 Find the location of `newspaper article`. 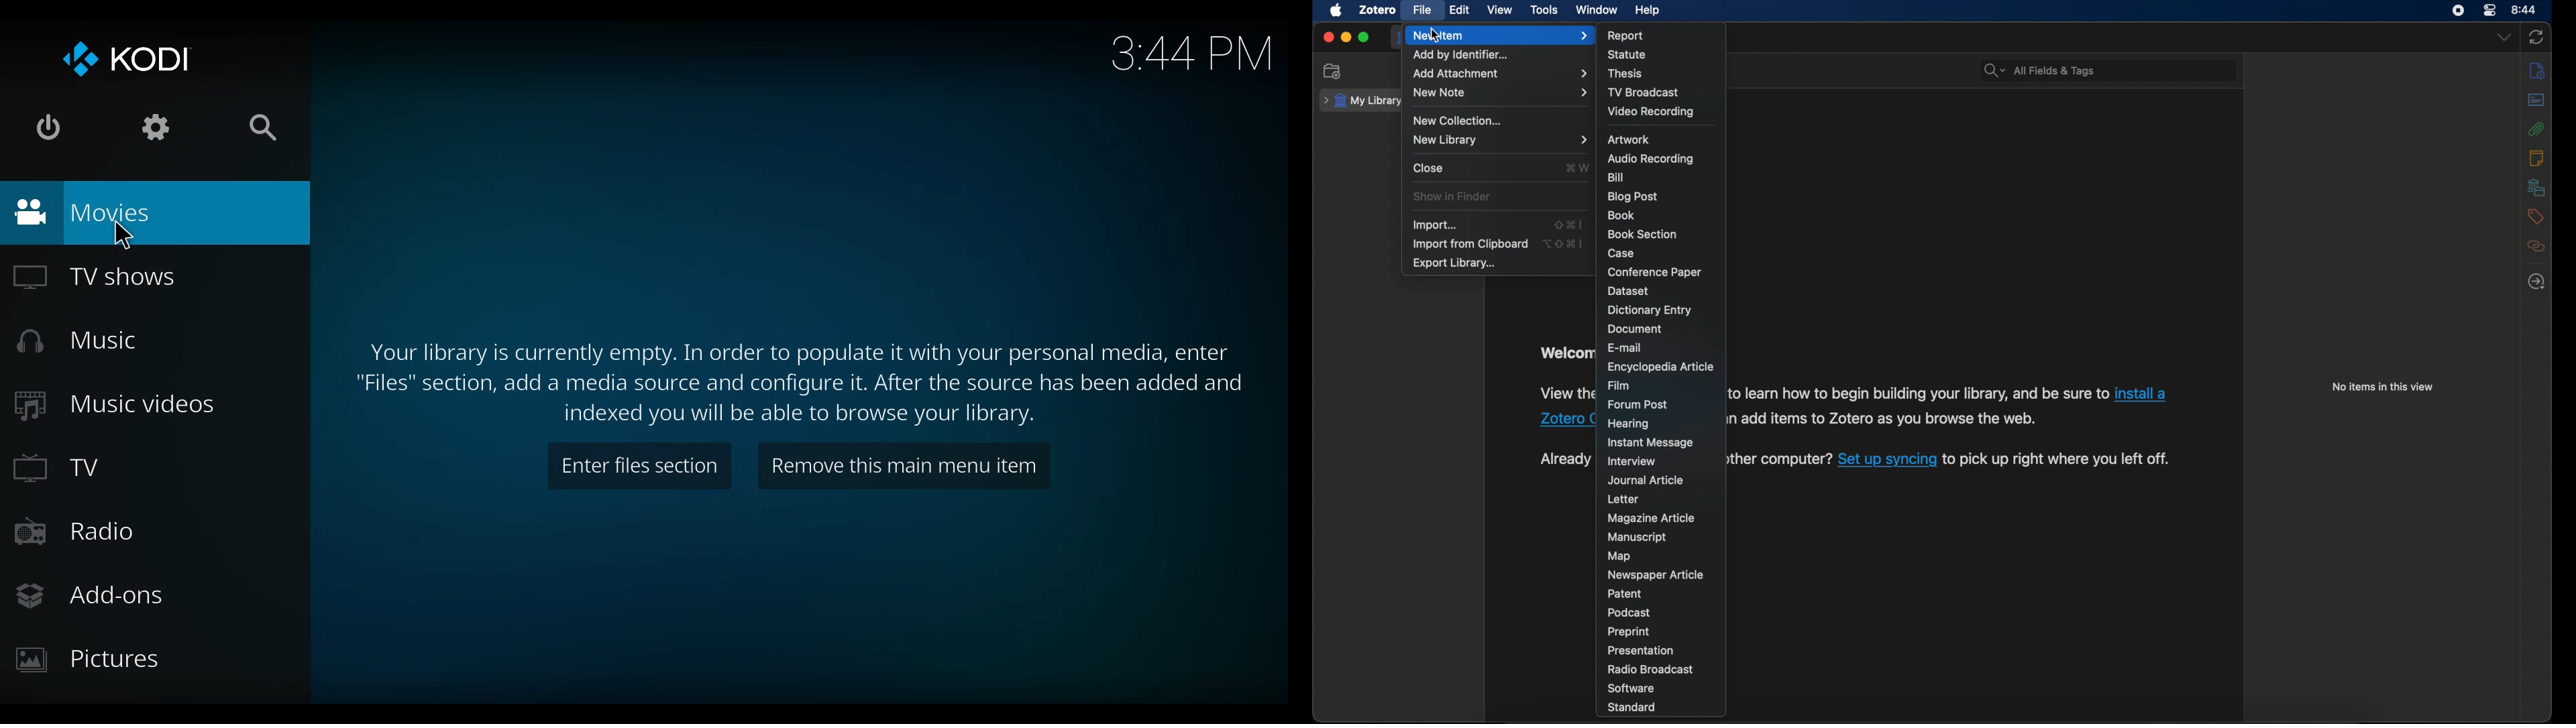

newspaper article is located at coordinates (1655, 574).